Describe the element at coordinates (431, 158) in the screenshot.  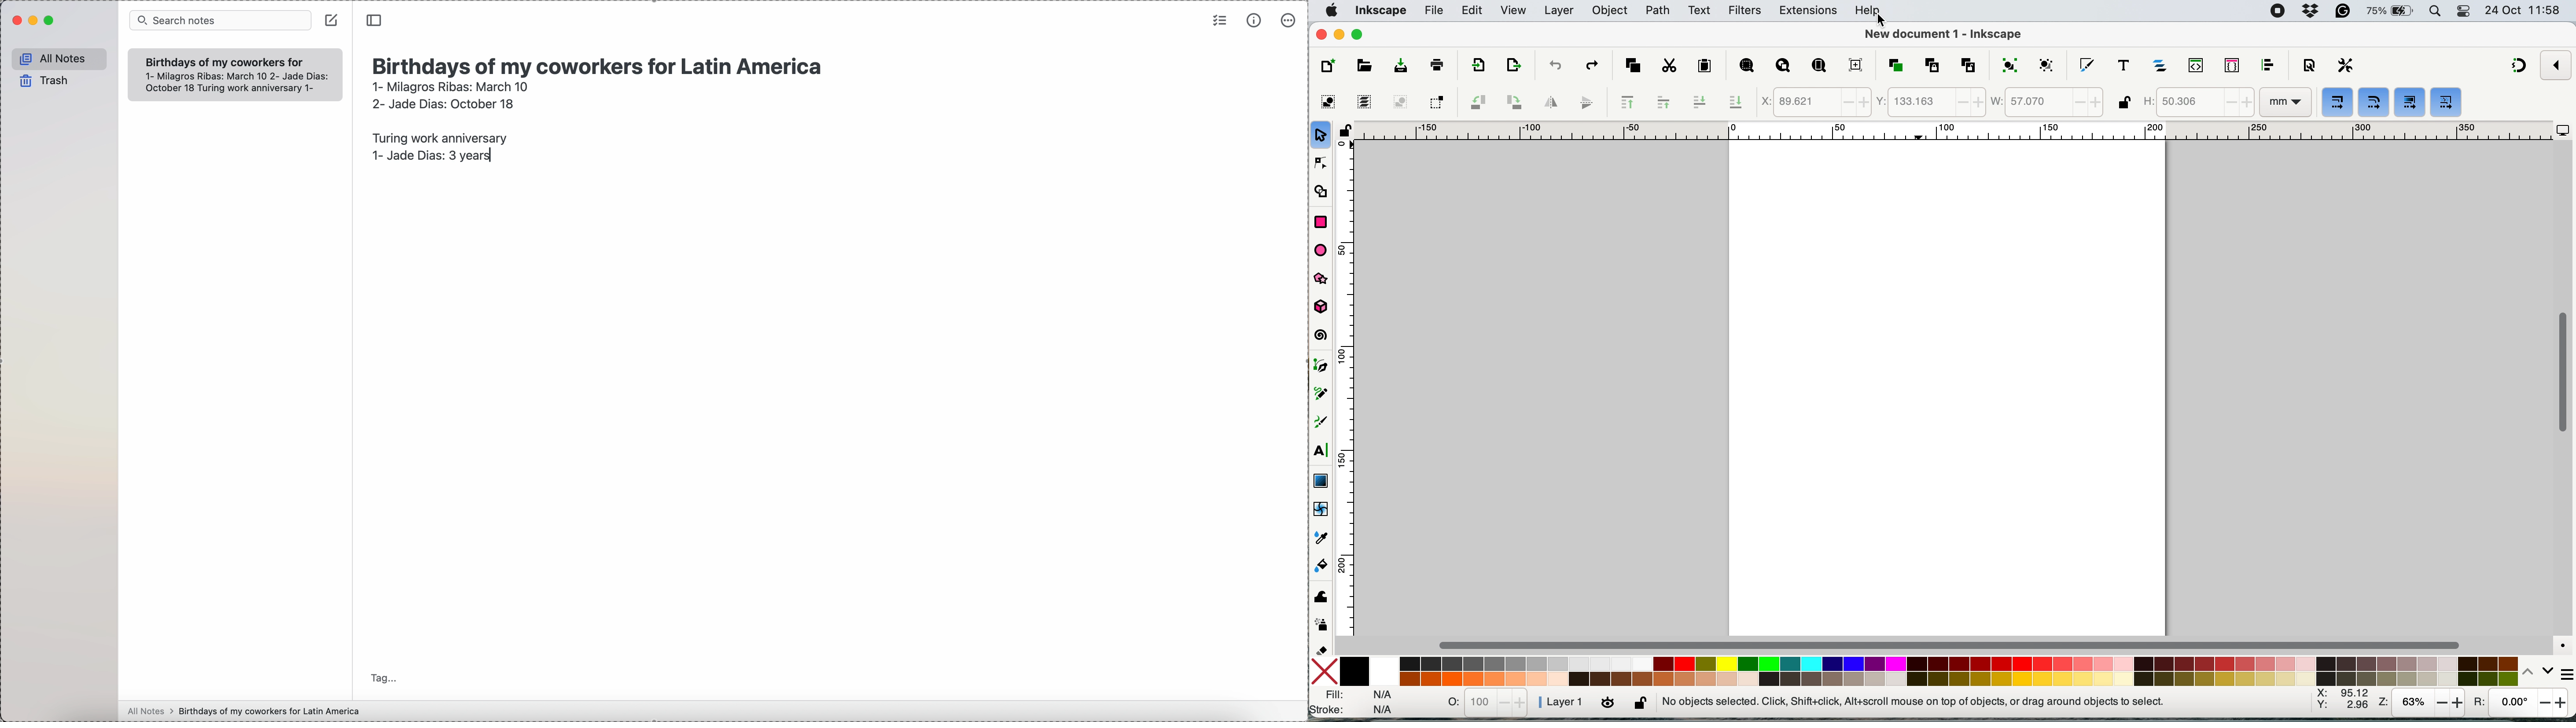
I see `1- Jade Dias` at that location.